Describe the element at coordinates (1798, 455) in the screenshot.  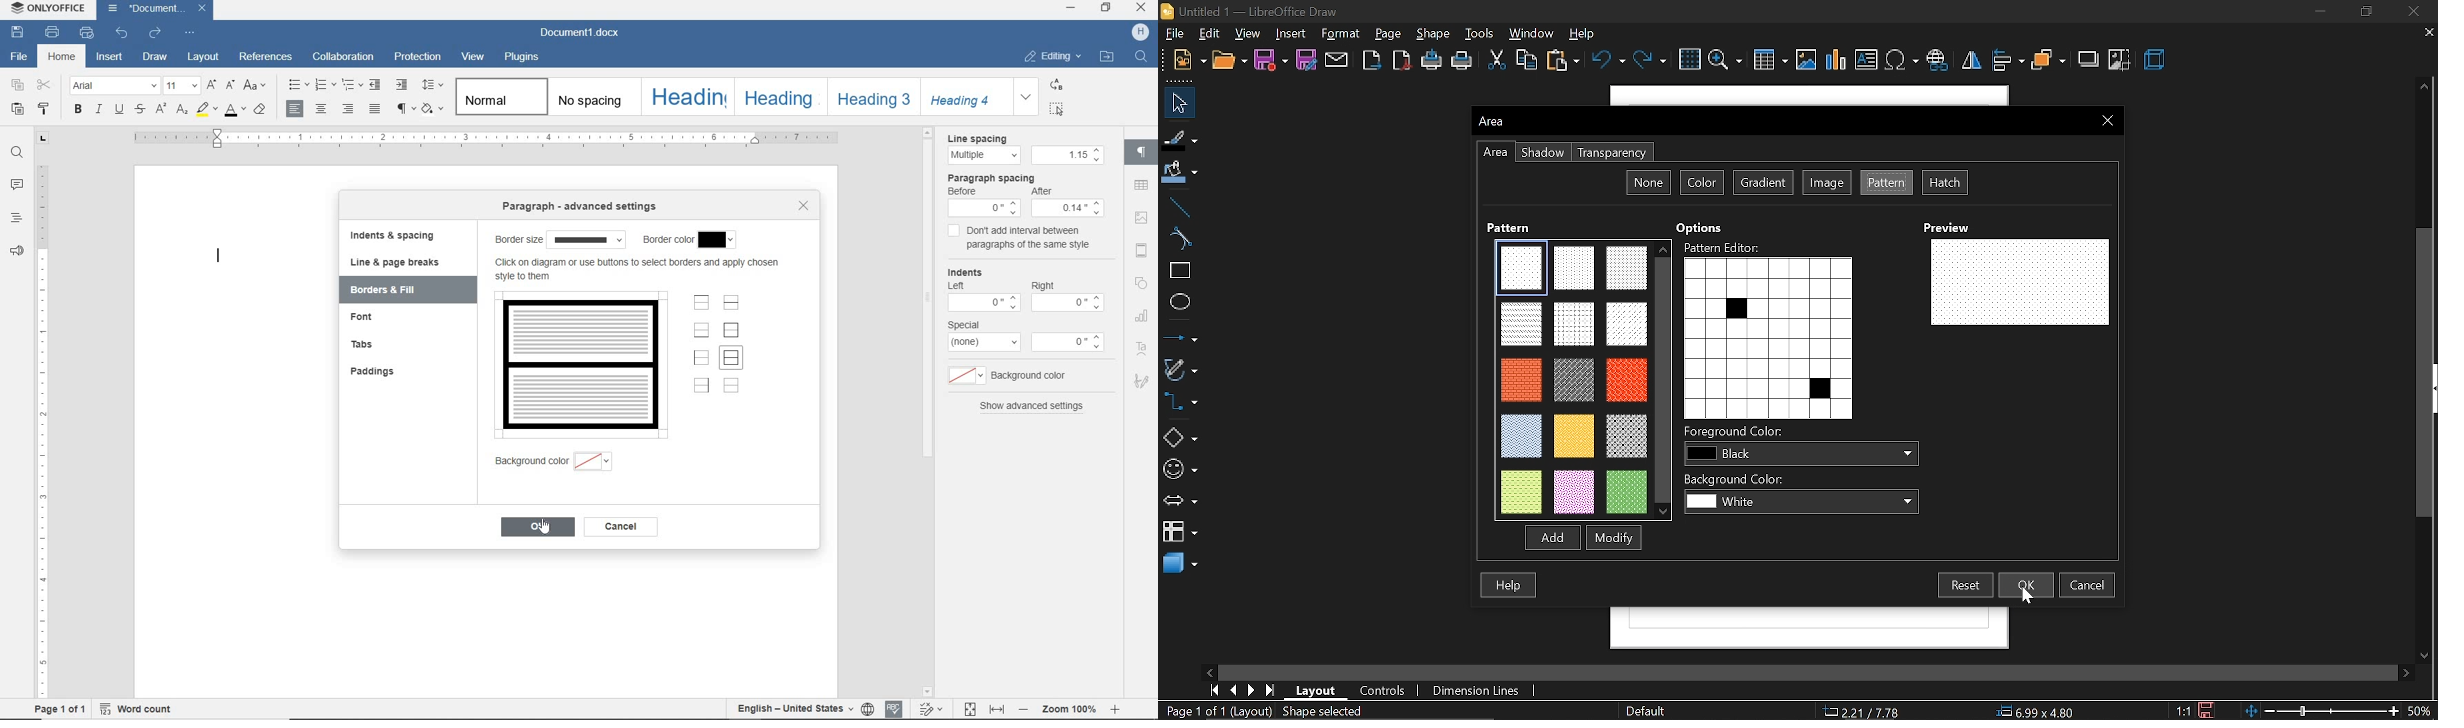
I see `foreground color` at that location.